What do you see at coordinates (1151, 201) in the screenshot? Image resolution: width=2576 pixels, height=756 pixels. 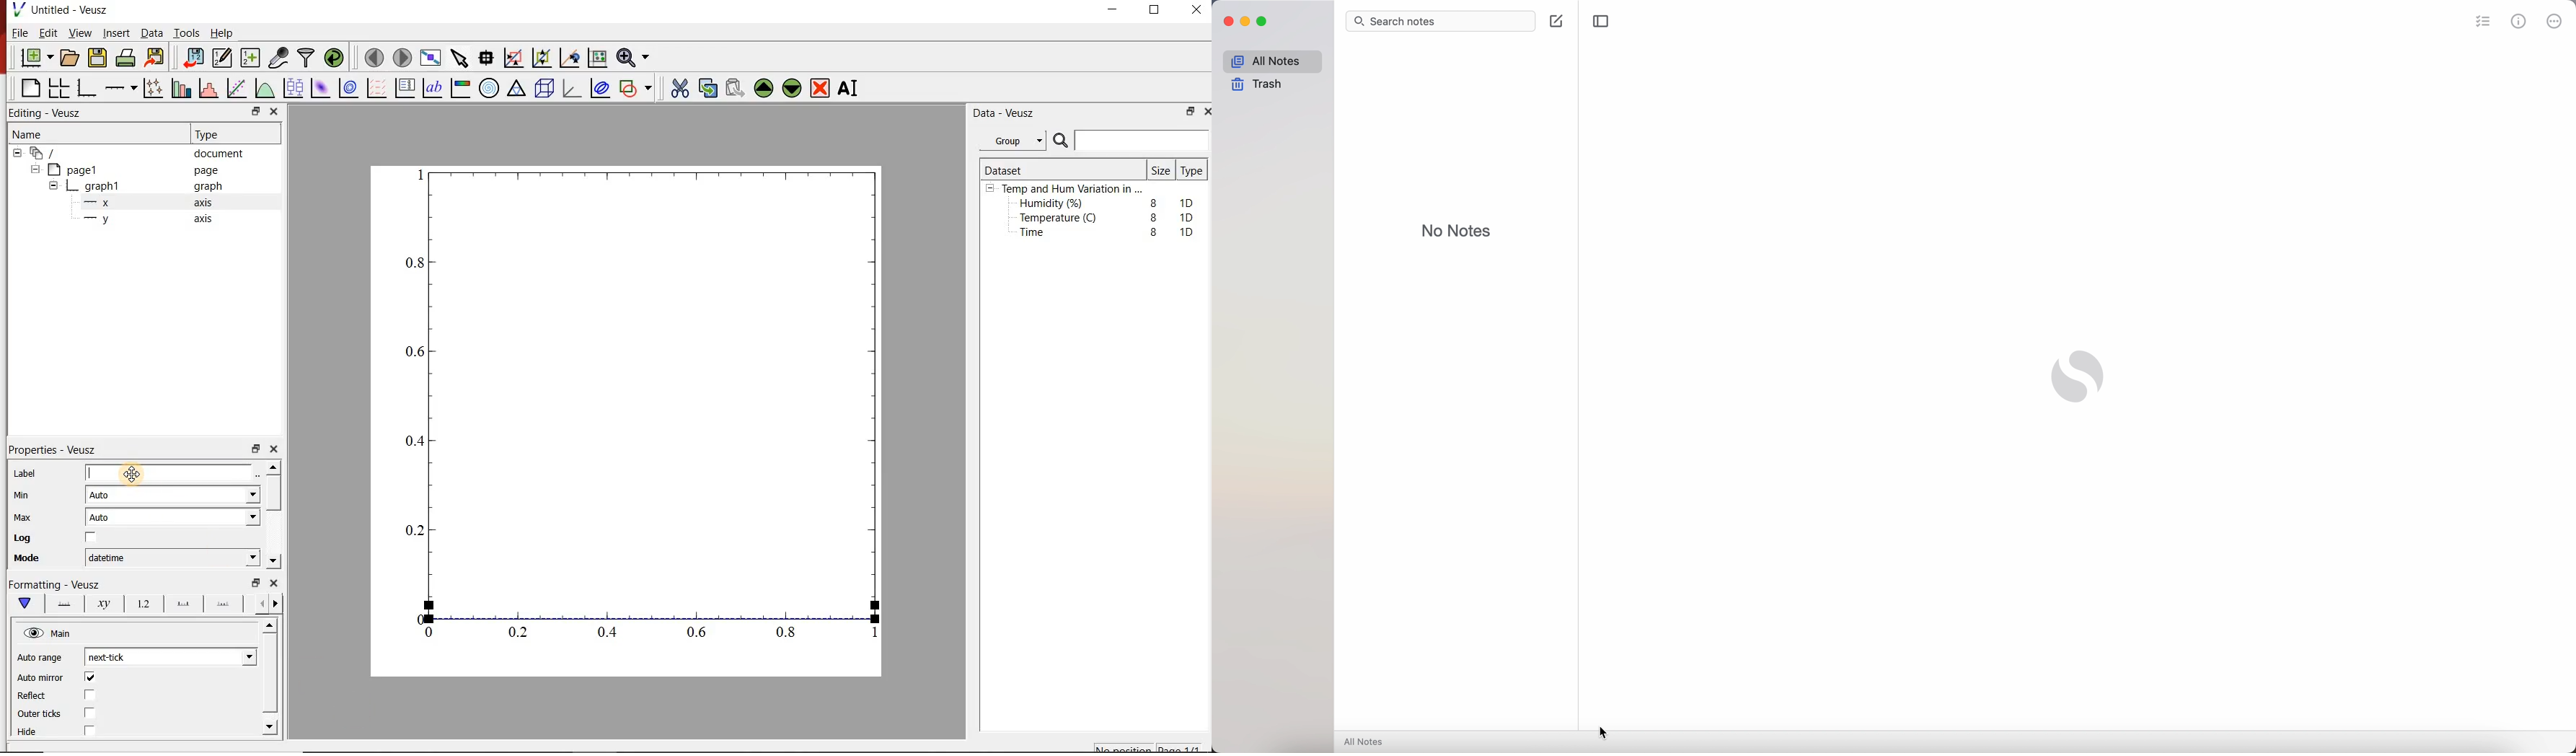 I see `8` at bounding box center [1151, 201].